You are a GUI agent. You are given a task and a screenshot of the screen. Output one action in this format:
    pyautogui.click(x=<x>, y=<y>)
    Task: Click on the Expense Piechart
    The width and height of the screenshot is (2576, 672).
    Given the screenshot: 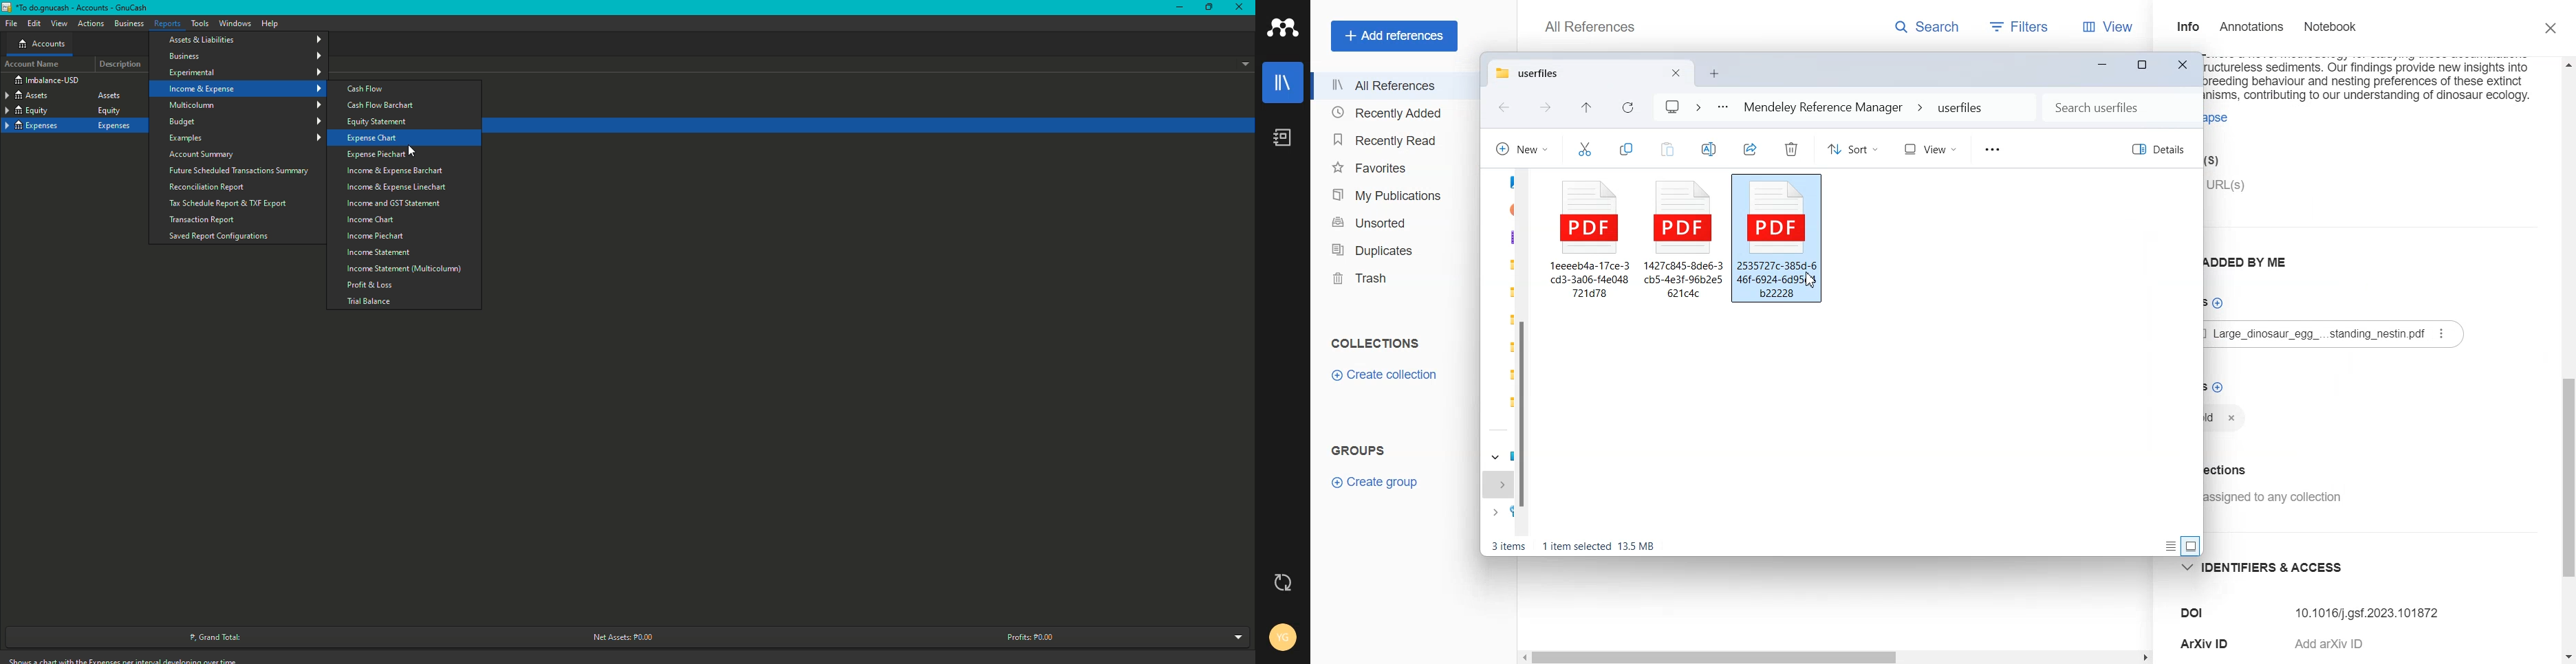 What is the action you would take?
    pyautogui.click(x=375, y=155)
    